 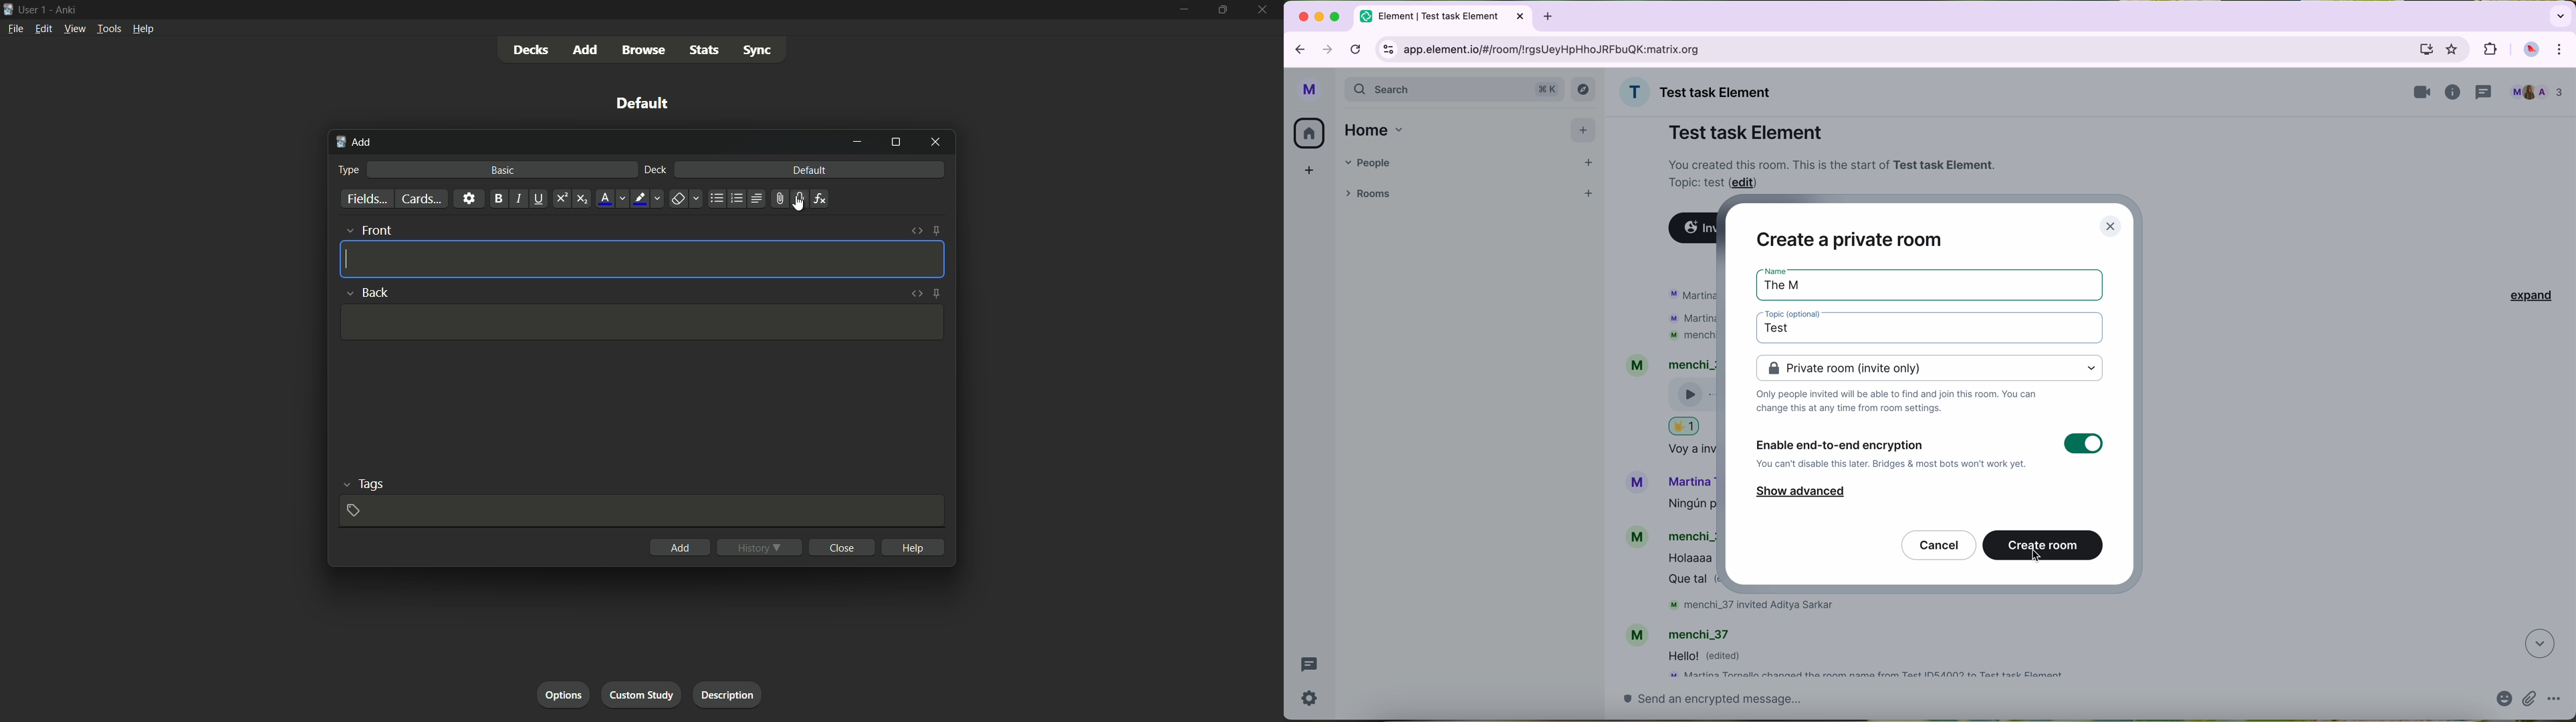 What do you see at coordinates (468, 199) in the screenshot?
I see `settings` at bounding box center [468, 199].